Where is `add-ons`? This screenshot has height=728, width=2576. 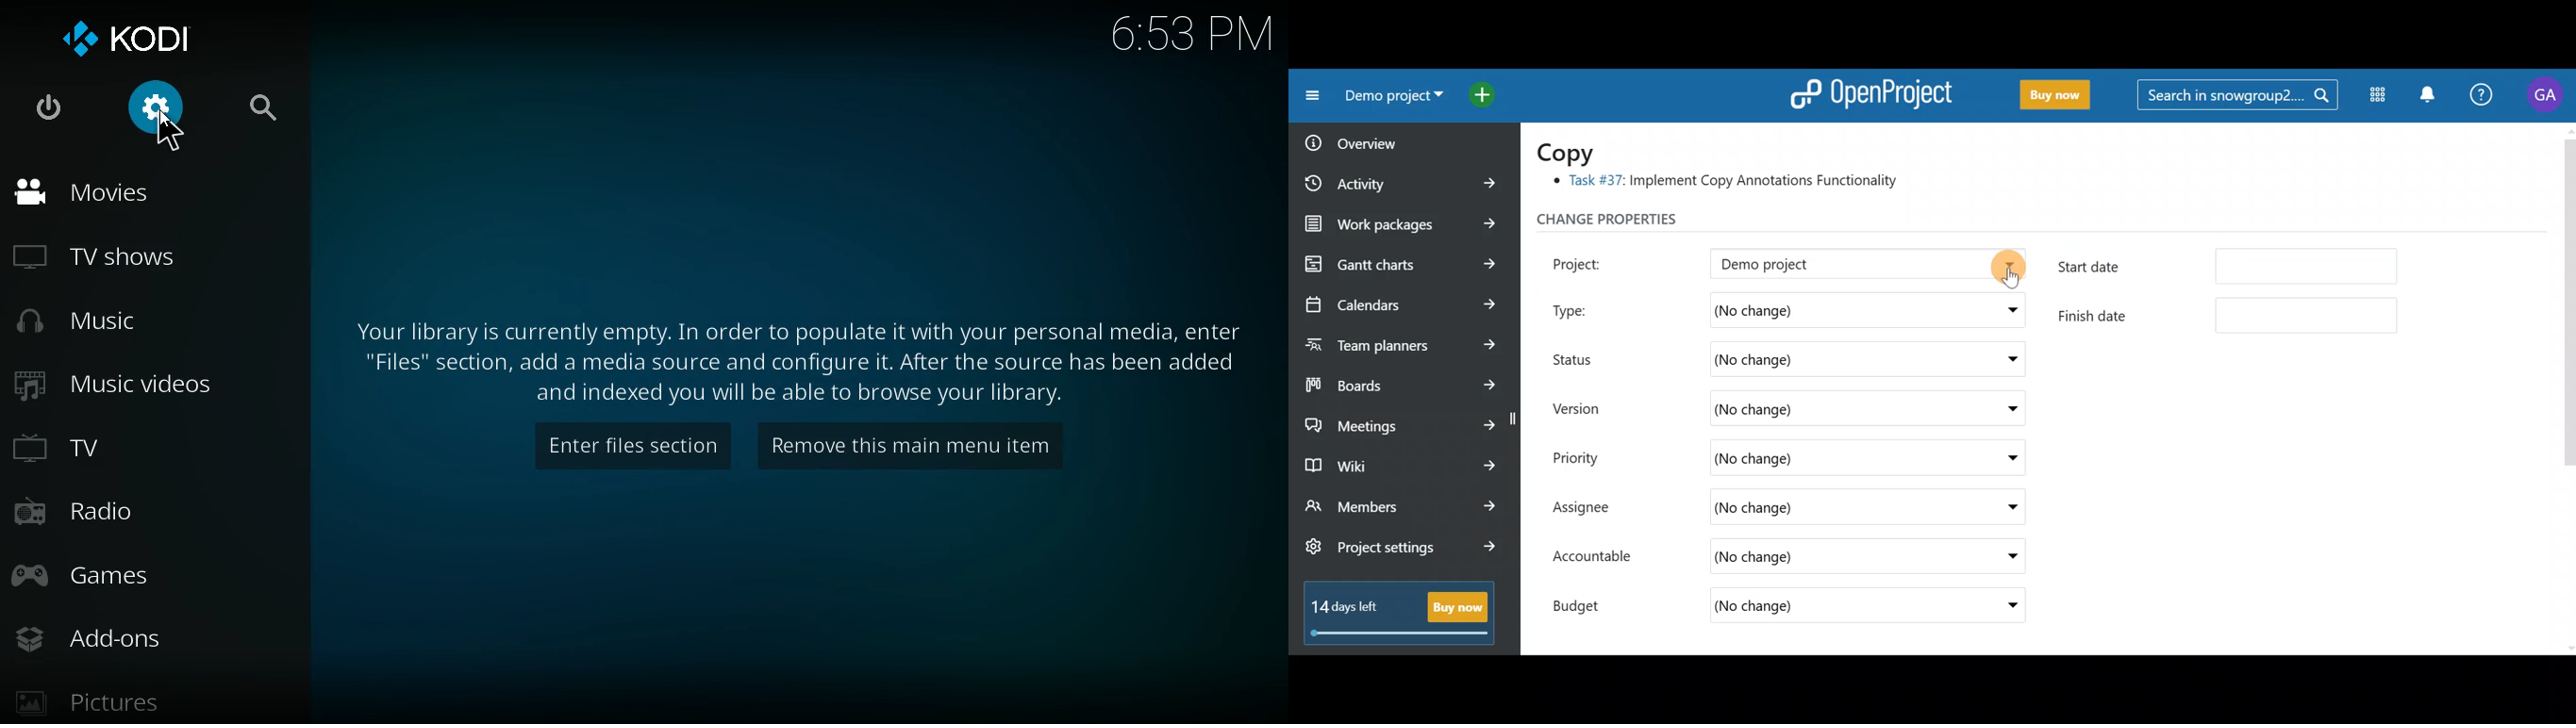 add-ons is located at coordinates (104, 637).